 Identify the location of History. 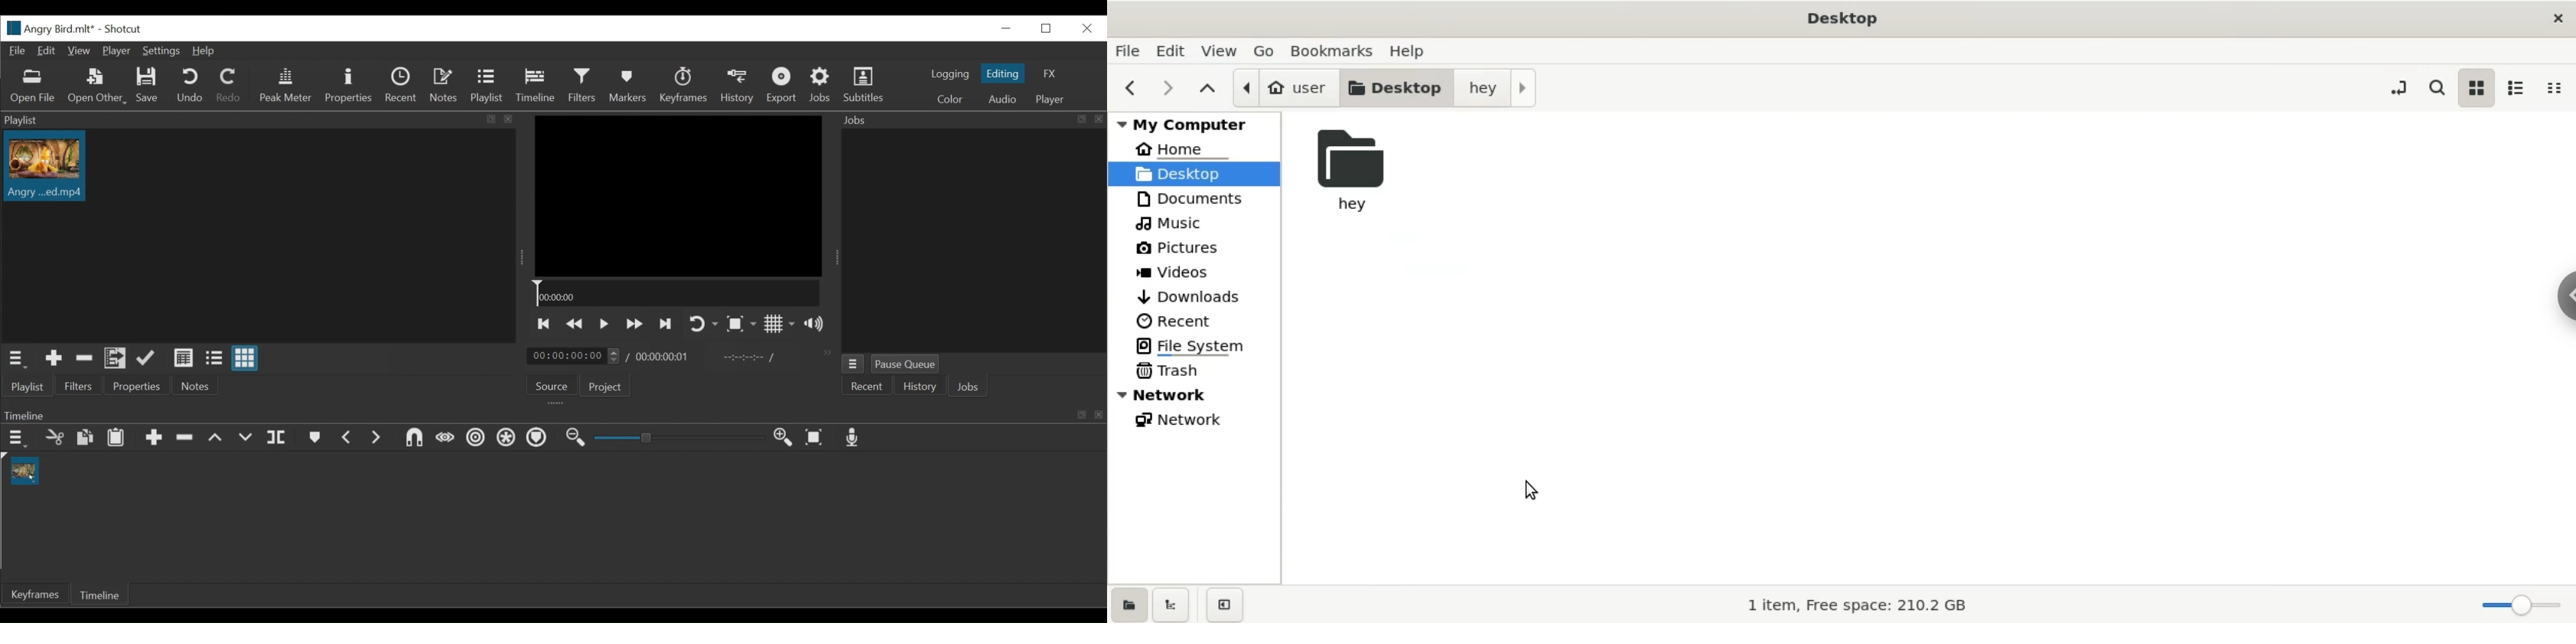
(919, 386).